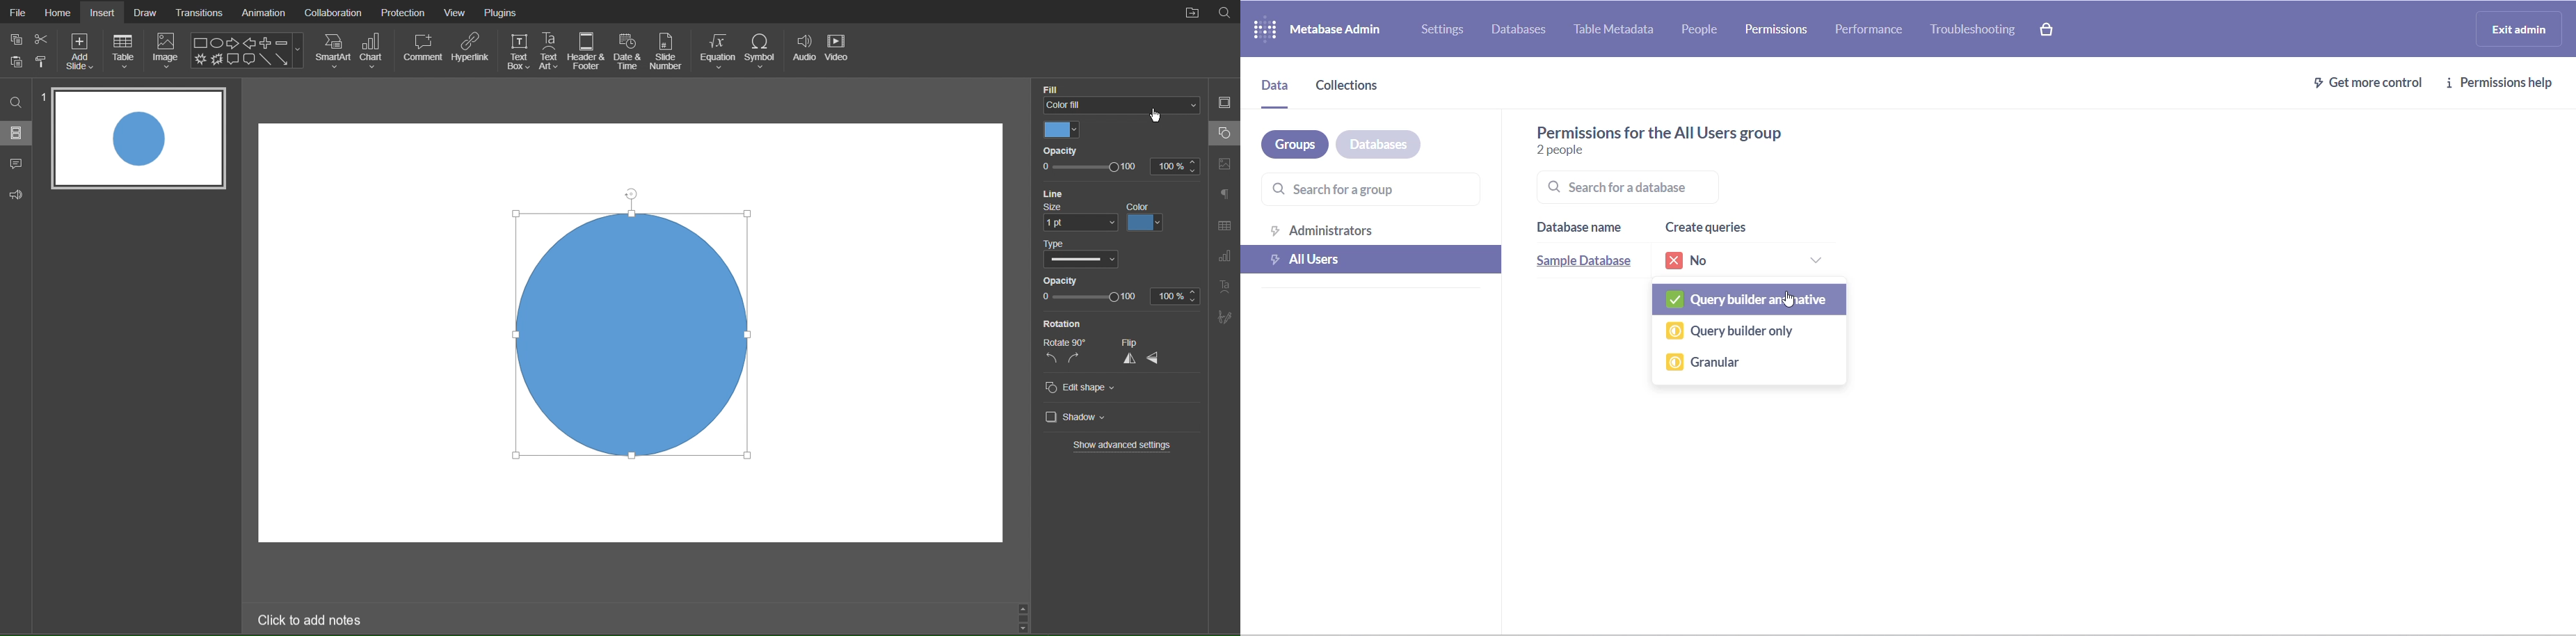 Image resolution: width=2576 pixels, height=644 pixels. I want to click on performance, so click(1870, 28).